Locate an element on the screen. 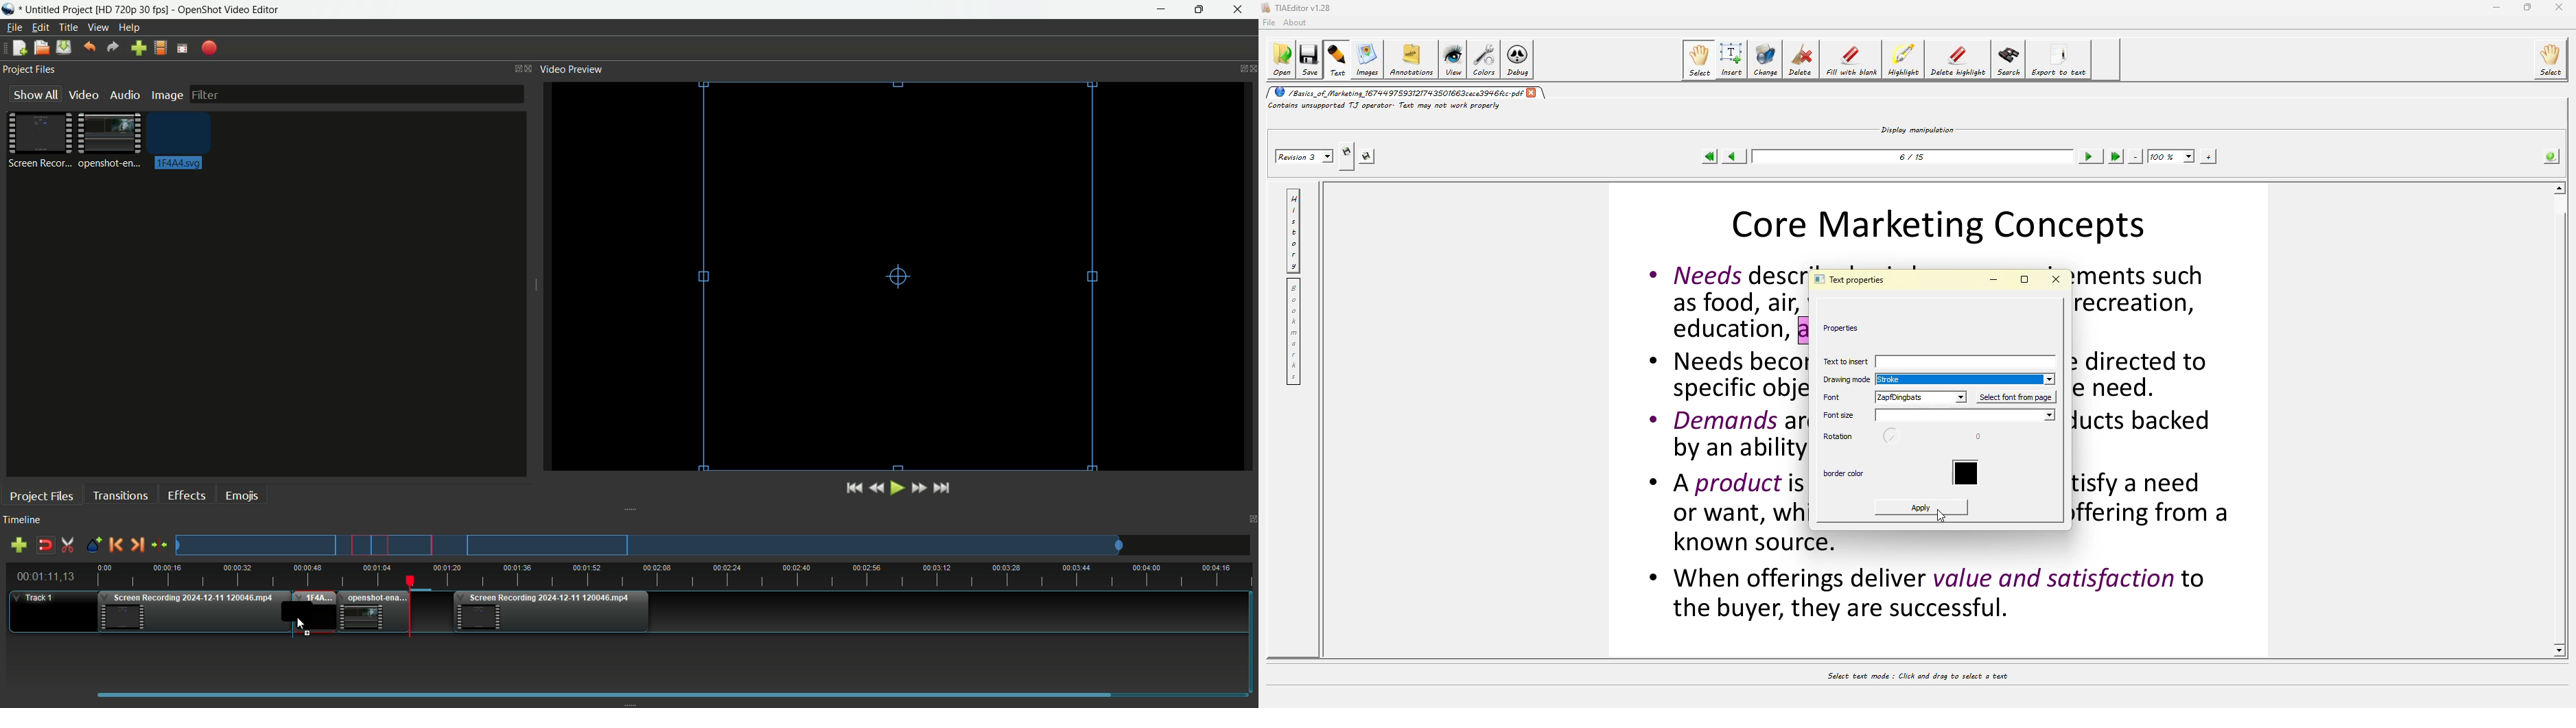 The image size is (2576, 728). Full screen is located at coordinates (182, 49).